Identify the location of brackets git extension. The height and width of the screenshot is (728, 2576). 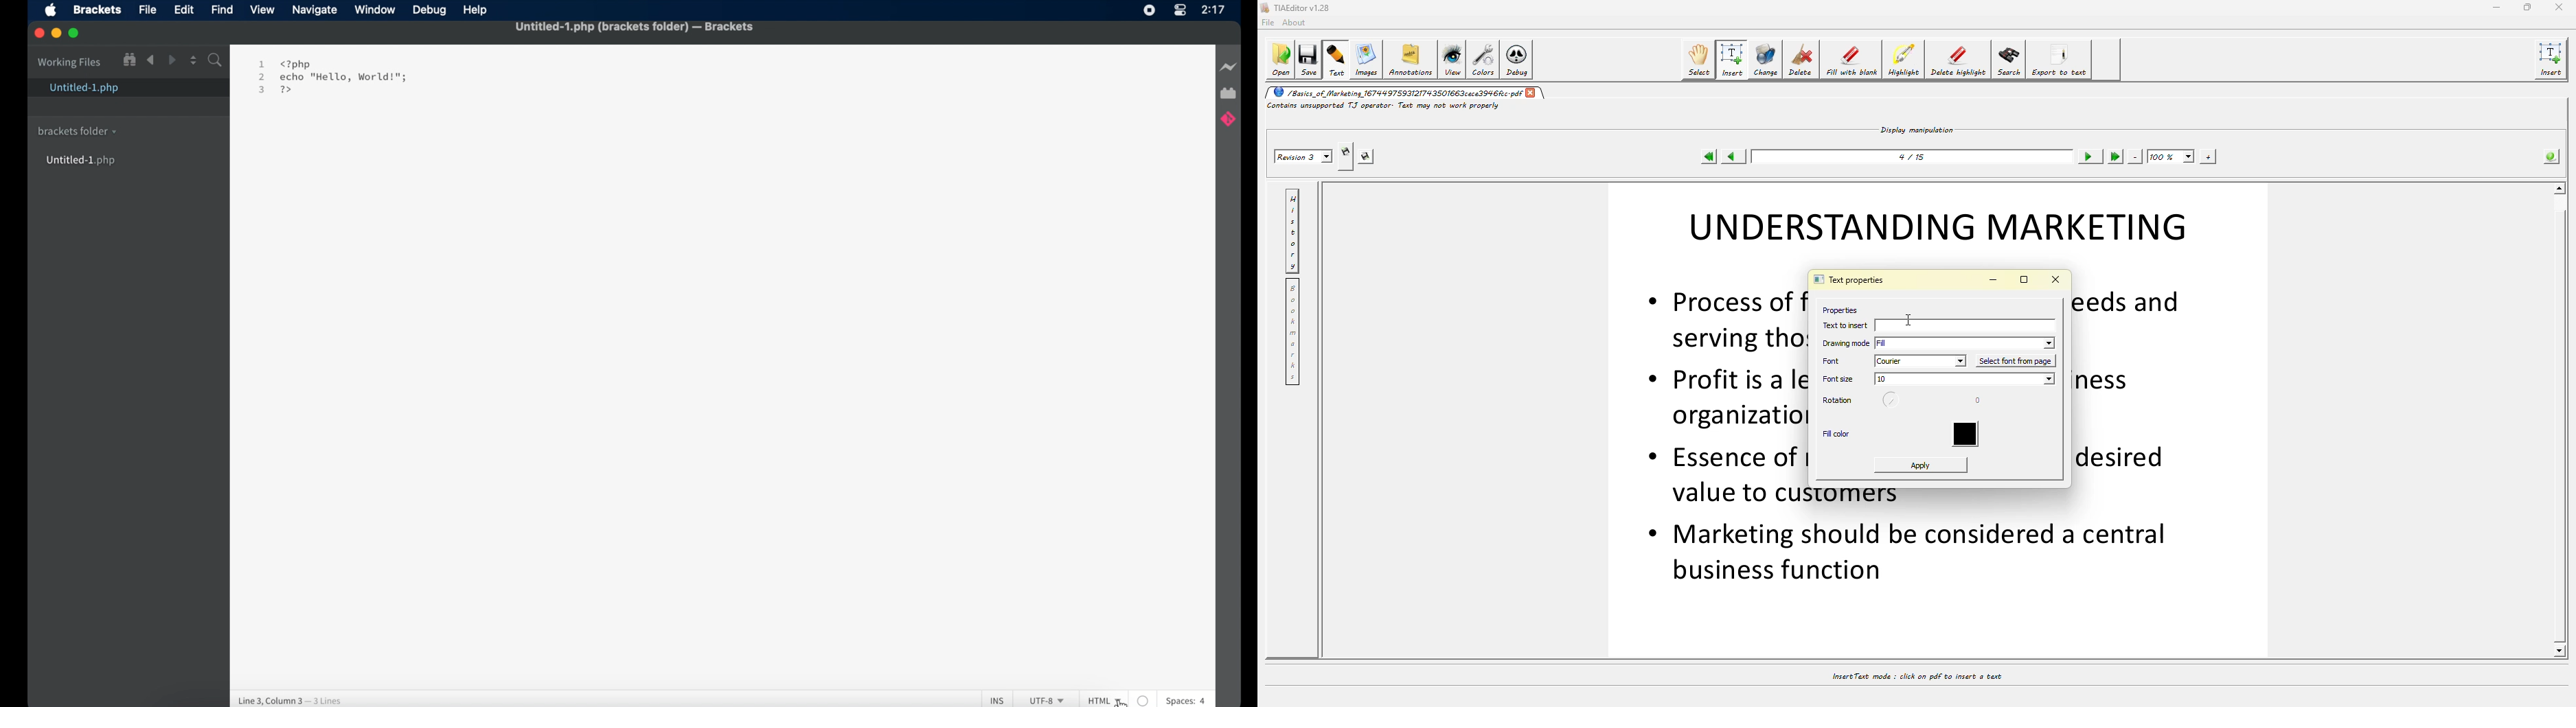
(1227, 121).